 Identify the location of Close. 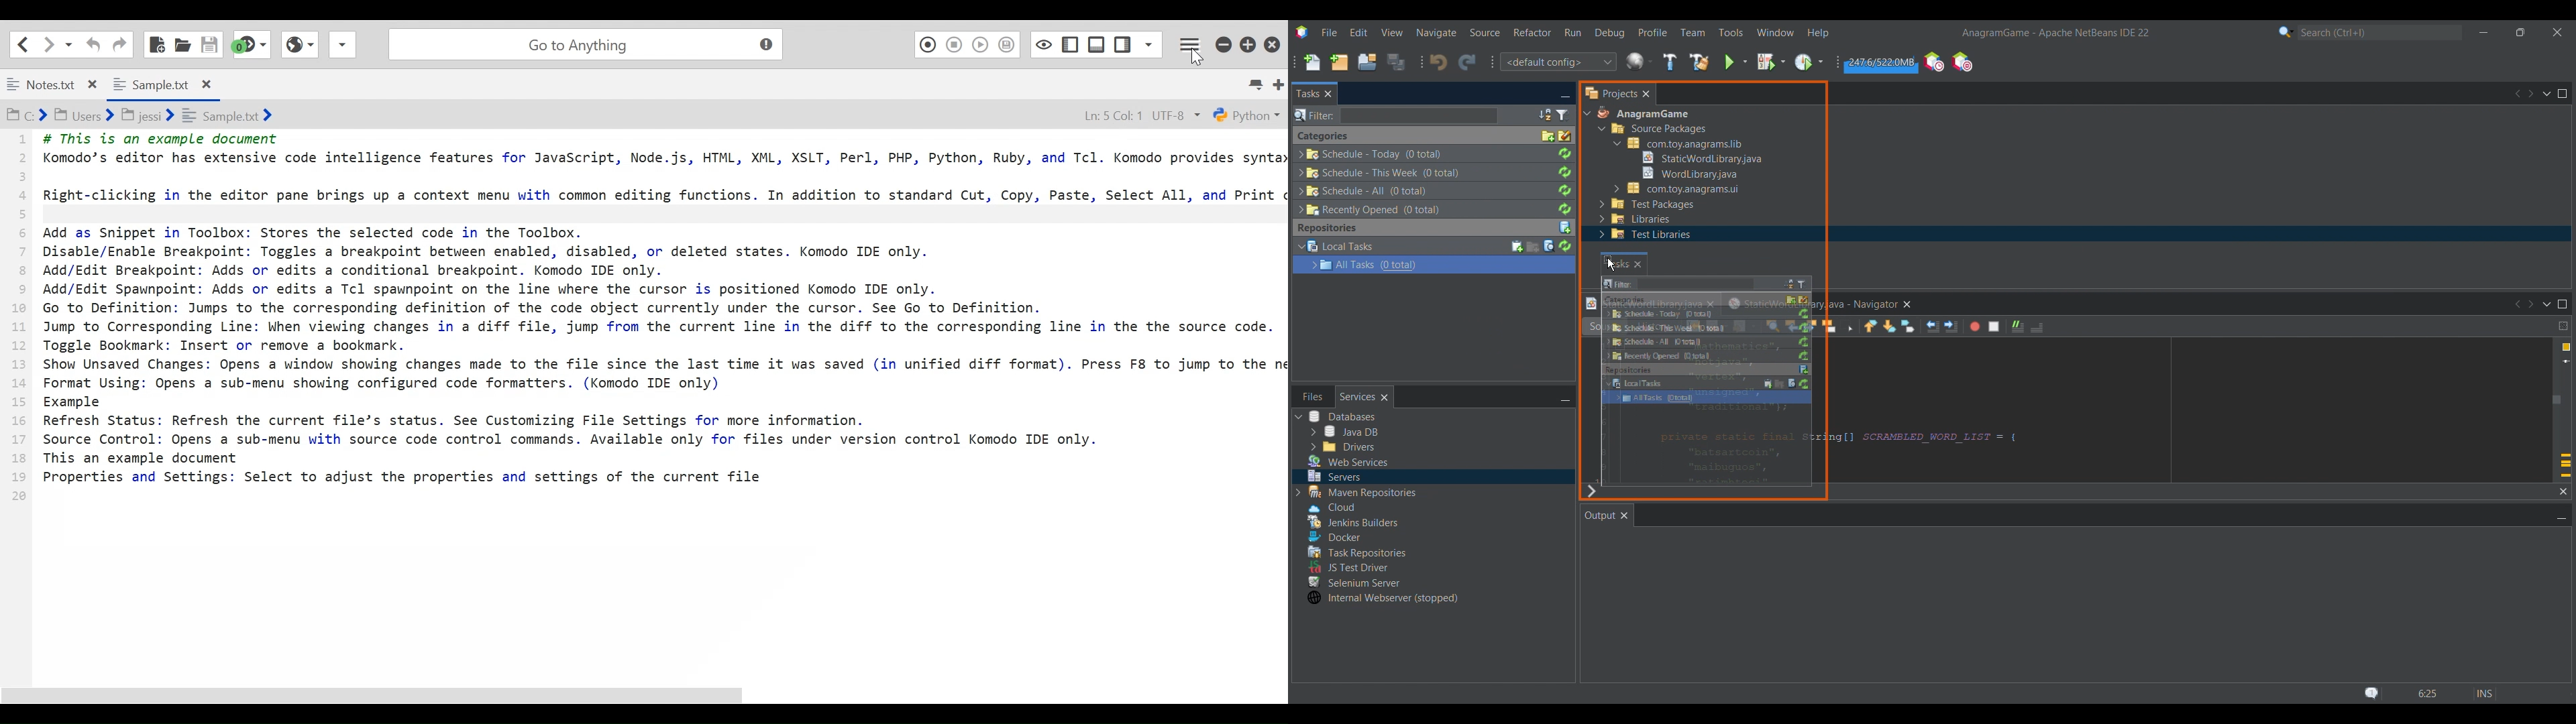
(1624, 516).